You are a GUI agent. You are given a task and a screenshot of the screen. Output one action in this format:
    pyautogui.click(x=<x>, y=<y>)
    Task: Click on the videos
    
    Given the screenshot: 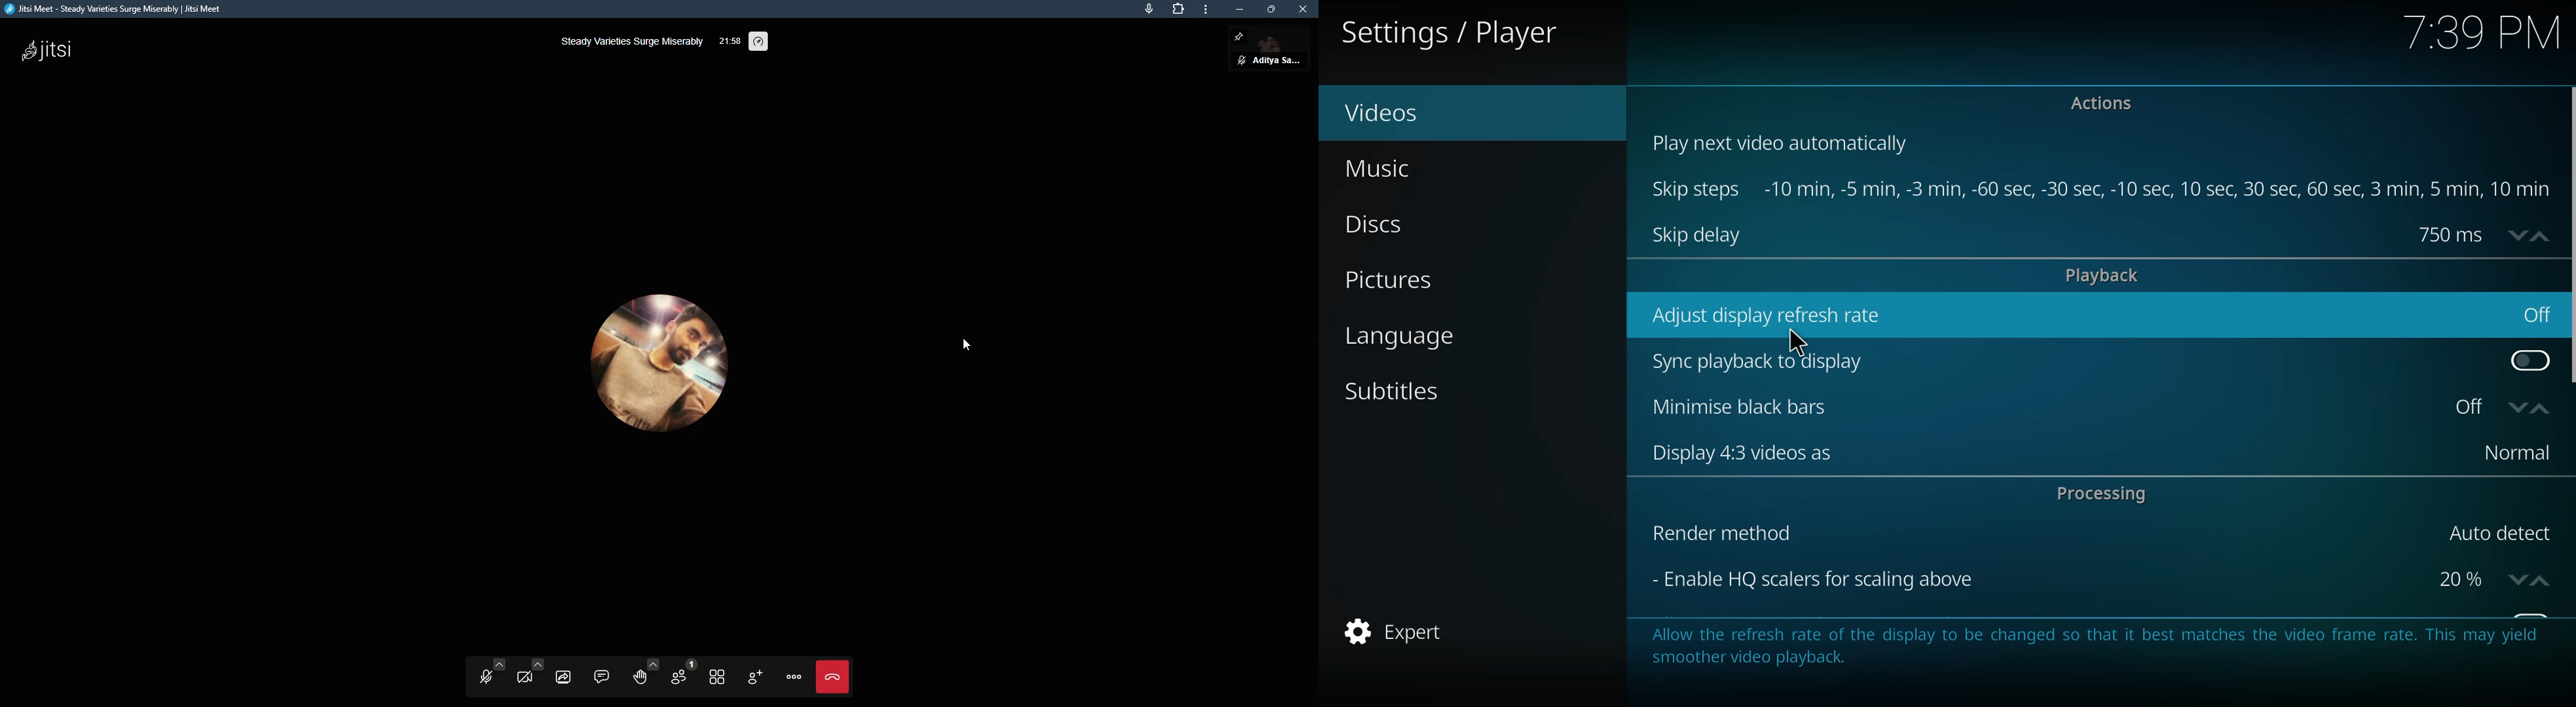 What is the action you would take?
    pyautogui.click(x=1391, y=113)
    